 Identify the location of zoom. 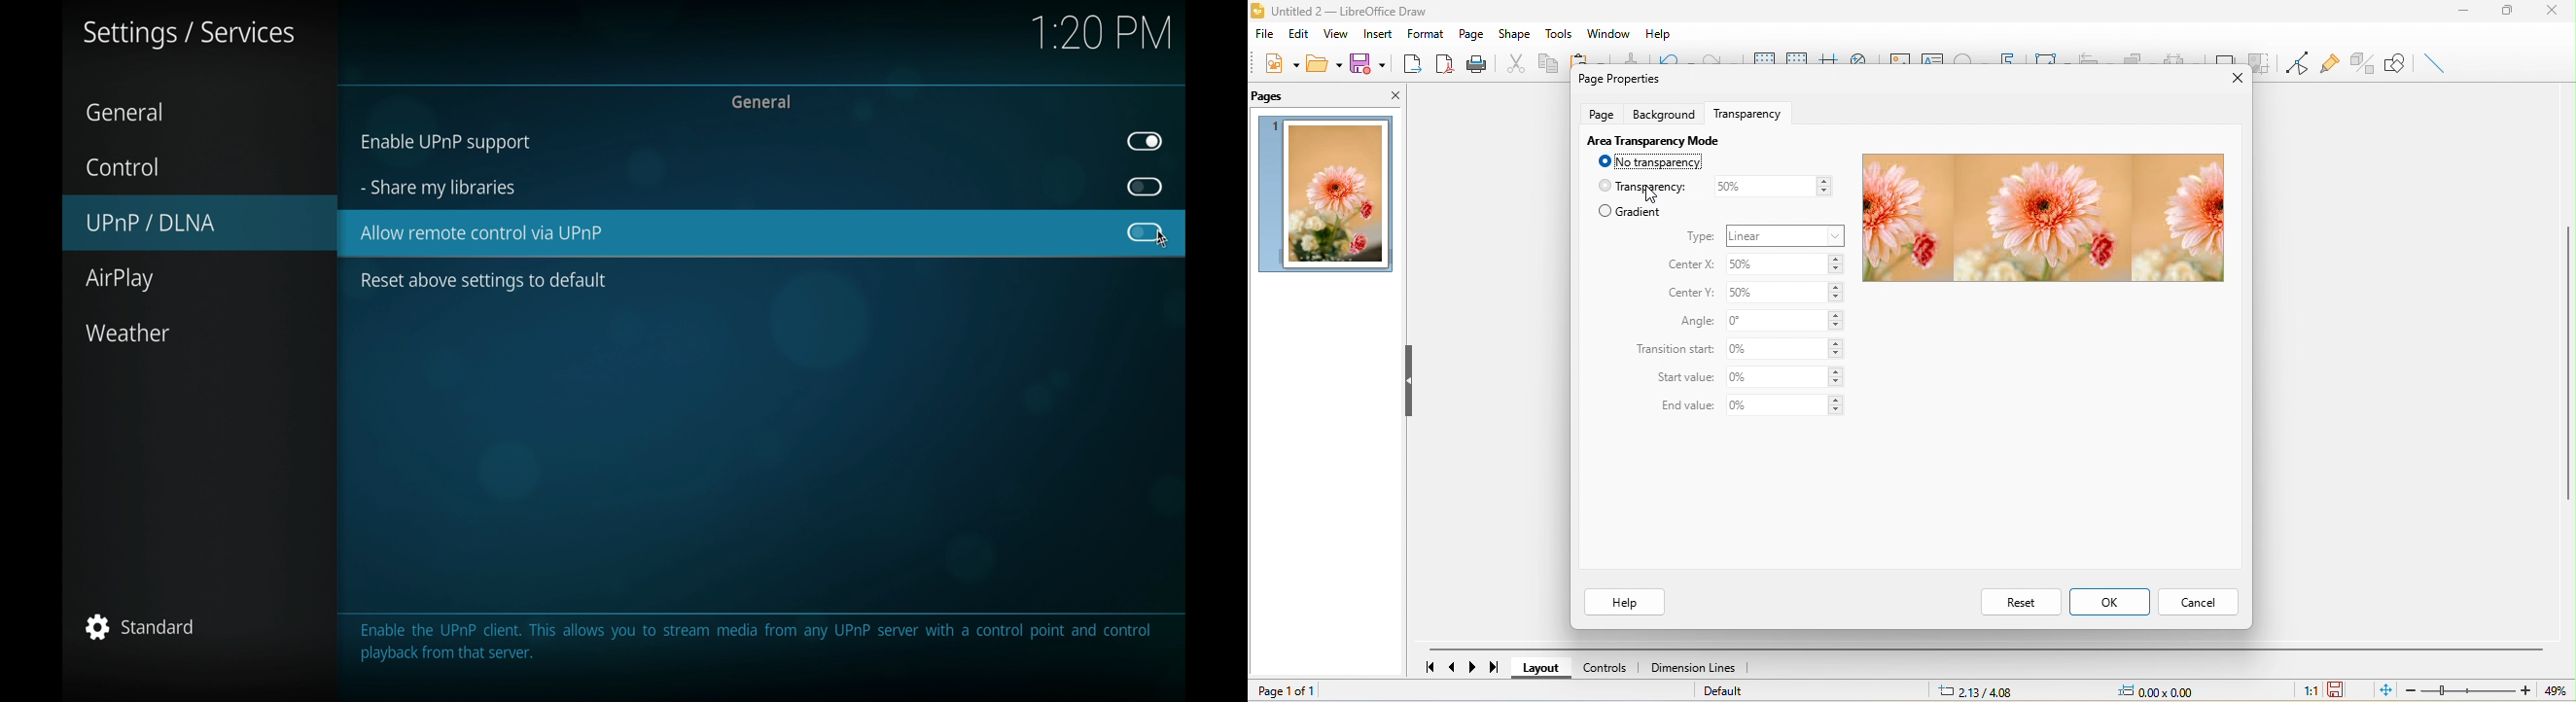
(2484, 690).